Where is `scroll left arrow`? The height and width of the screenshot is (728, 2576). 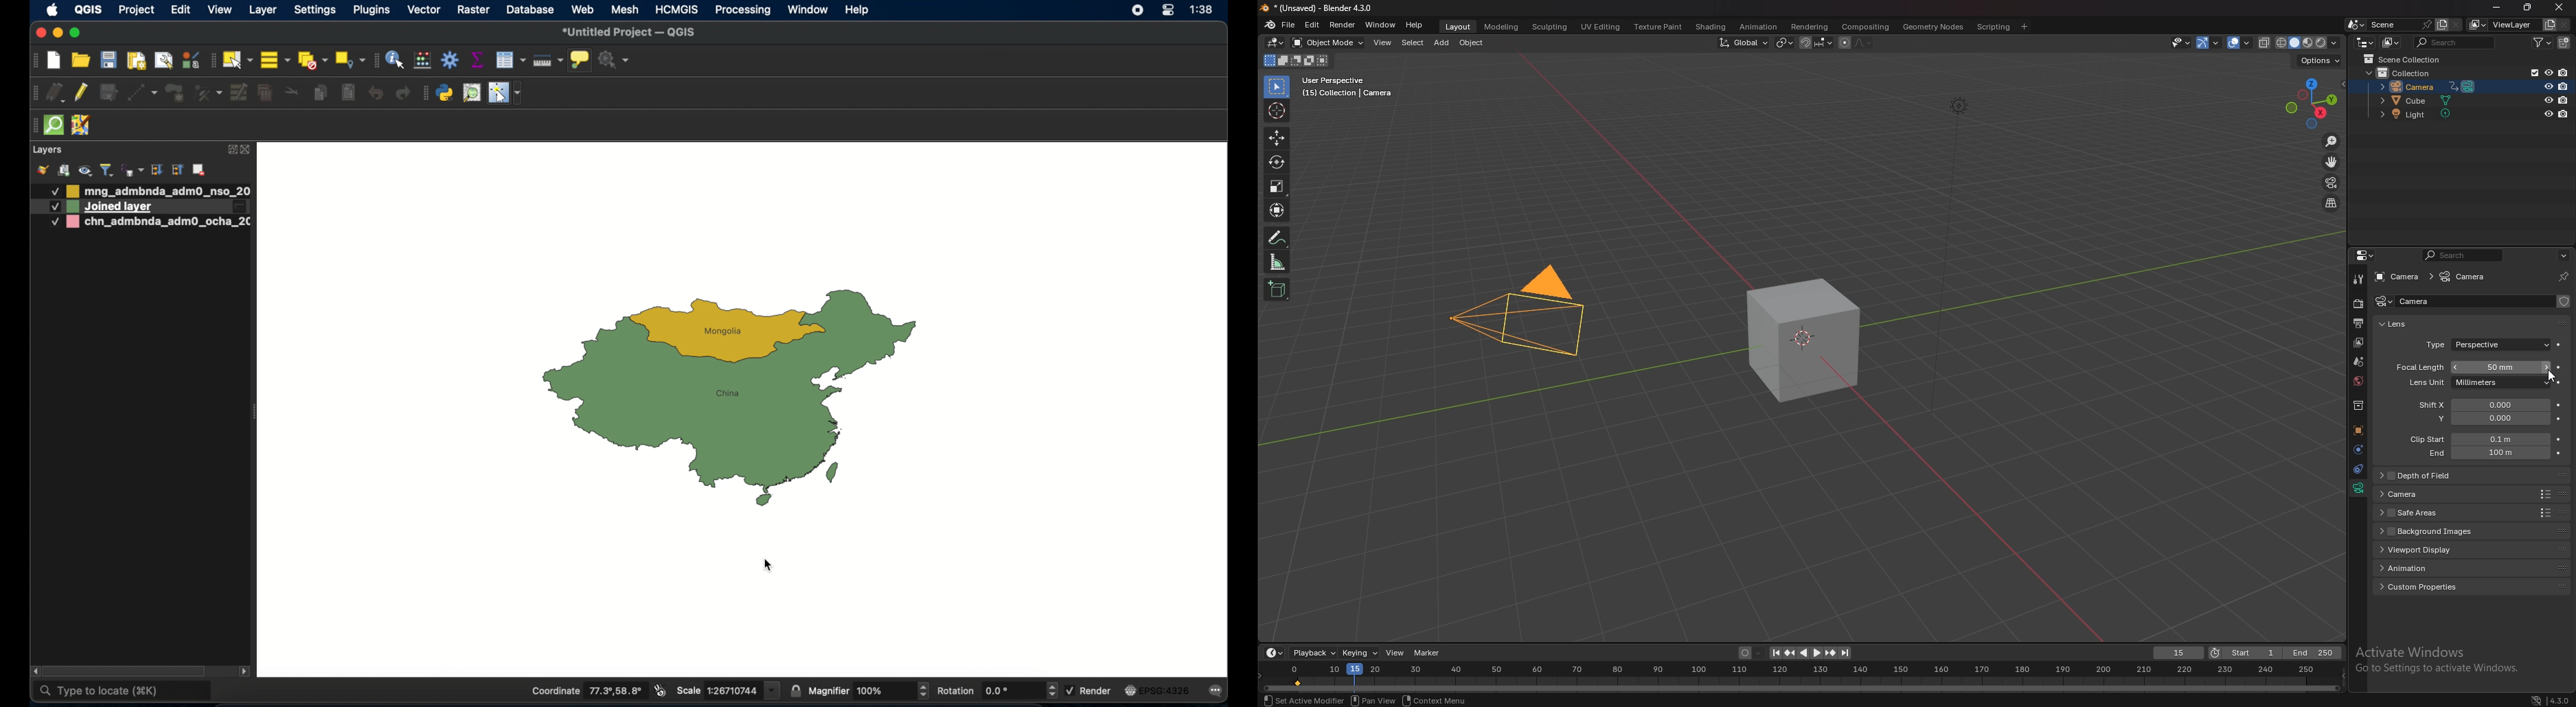
scroll left arrow is located at coordinates (35, 671).